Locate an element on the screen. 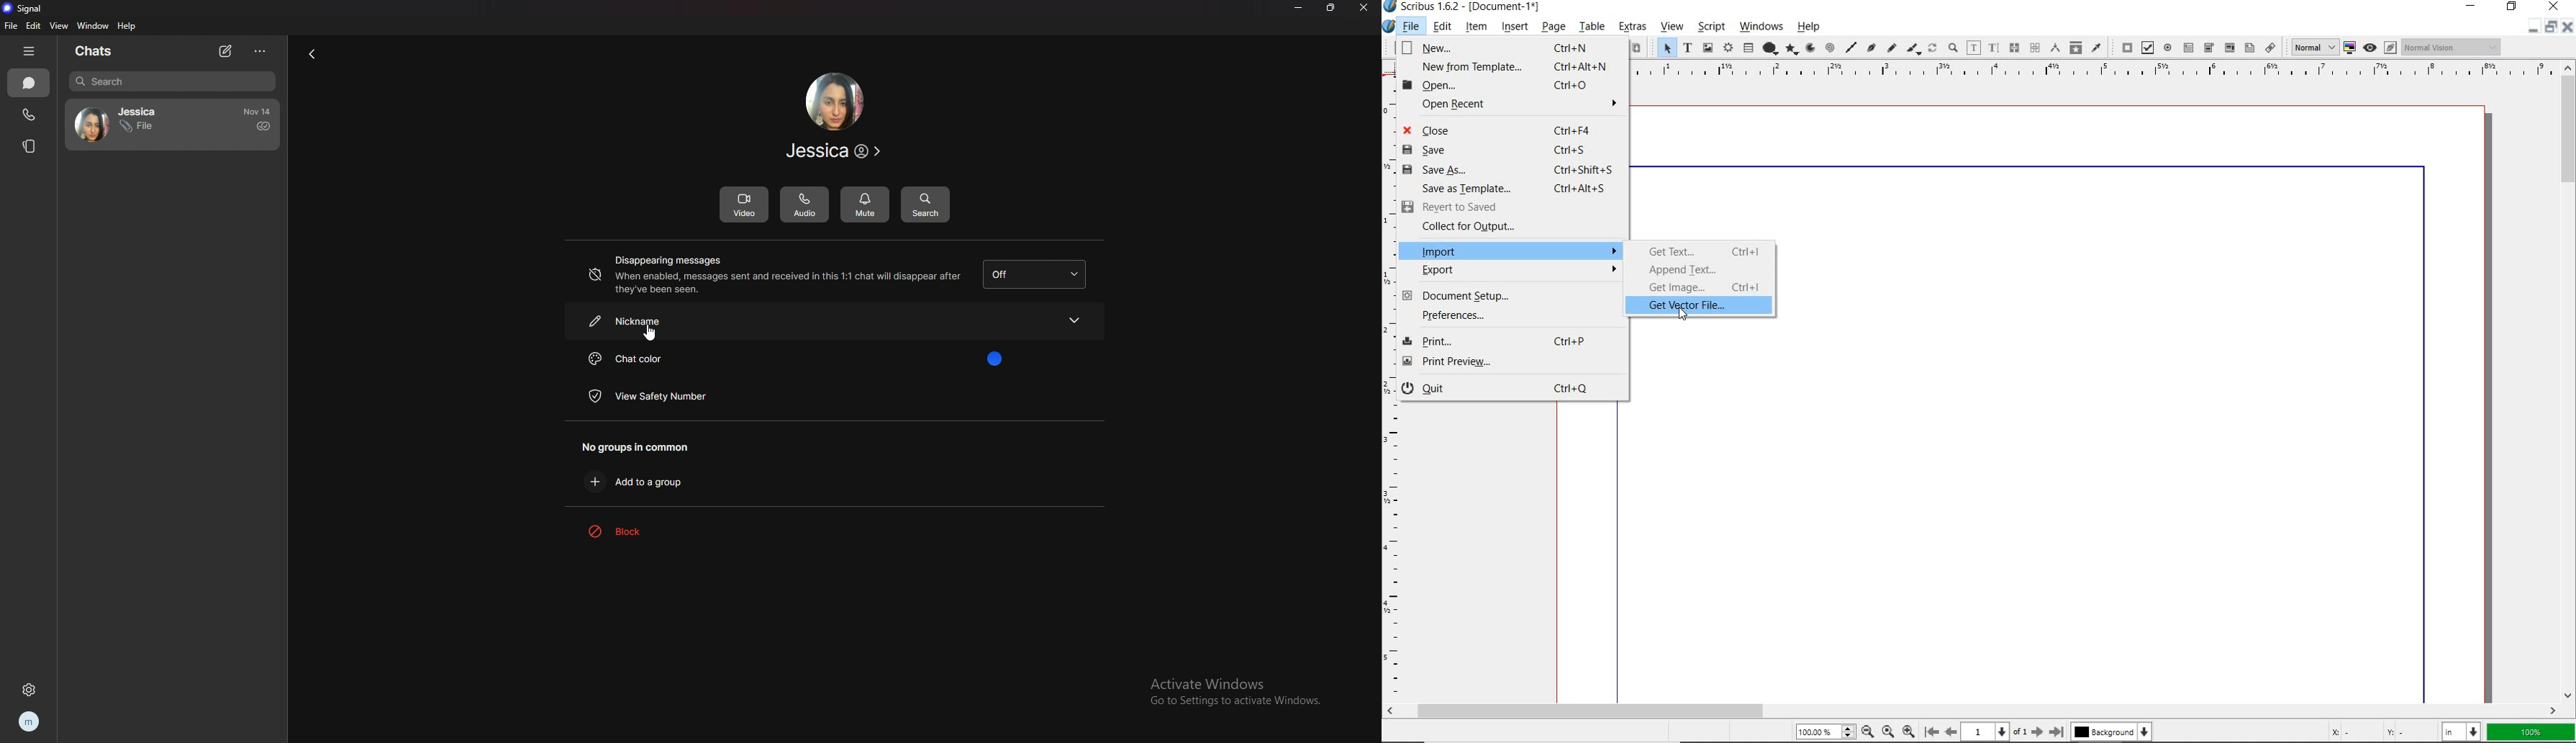 This screenshot has height=756, width=2576. dissapearing message is located at coordinates (1037, 274).